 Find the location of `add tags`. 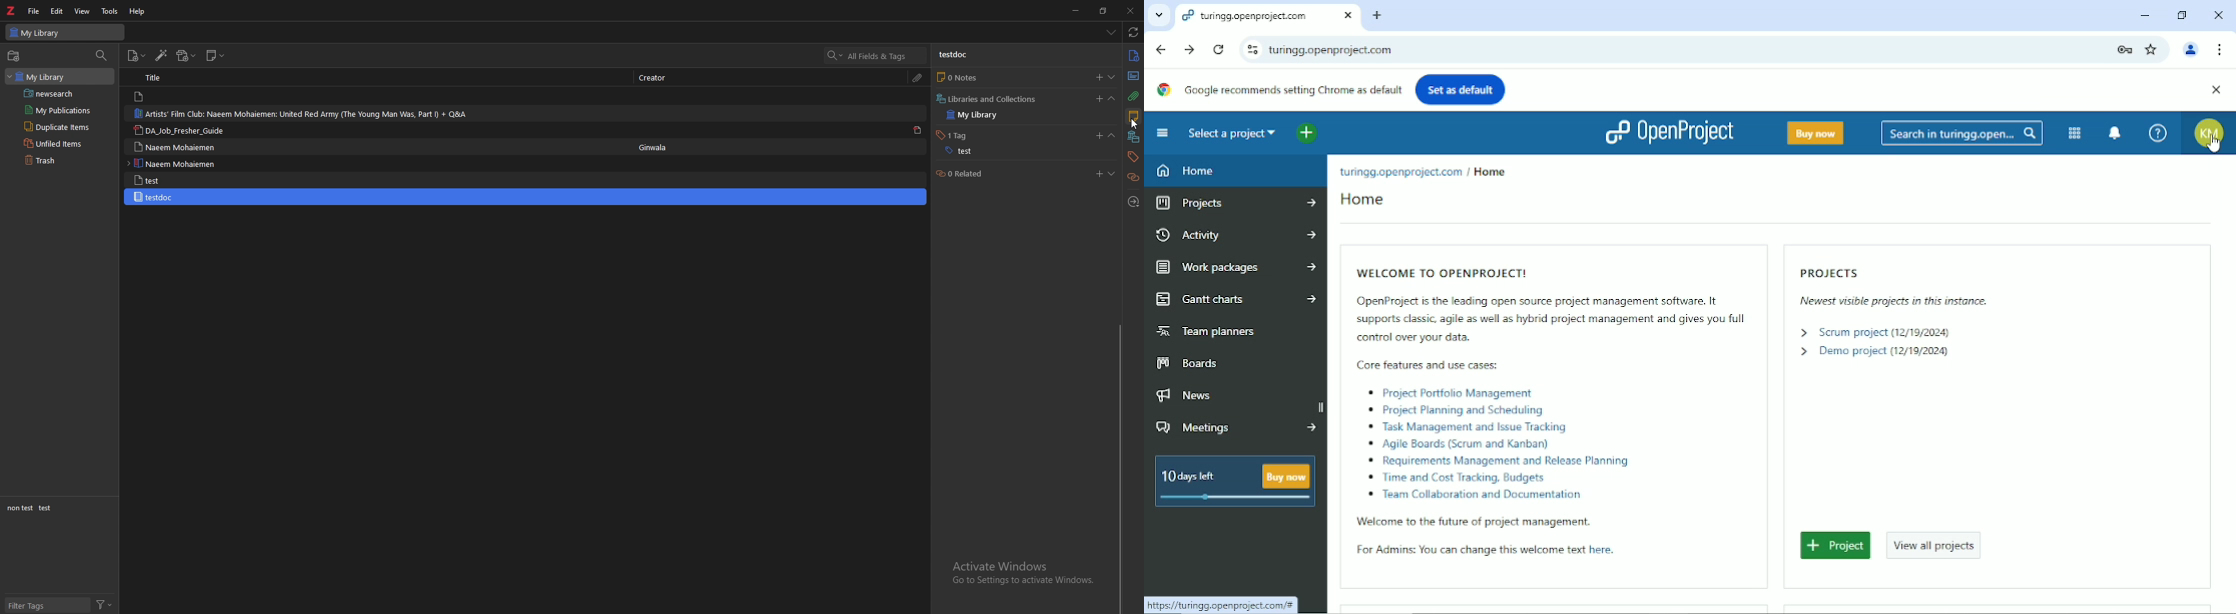

add tags is located at coordinates (1099, 137).